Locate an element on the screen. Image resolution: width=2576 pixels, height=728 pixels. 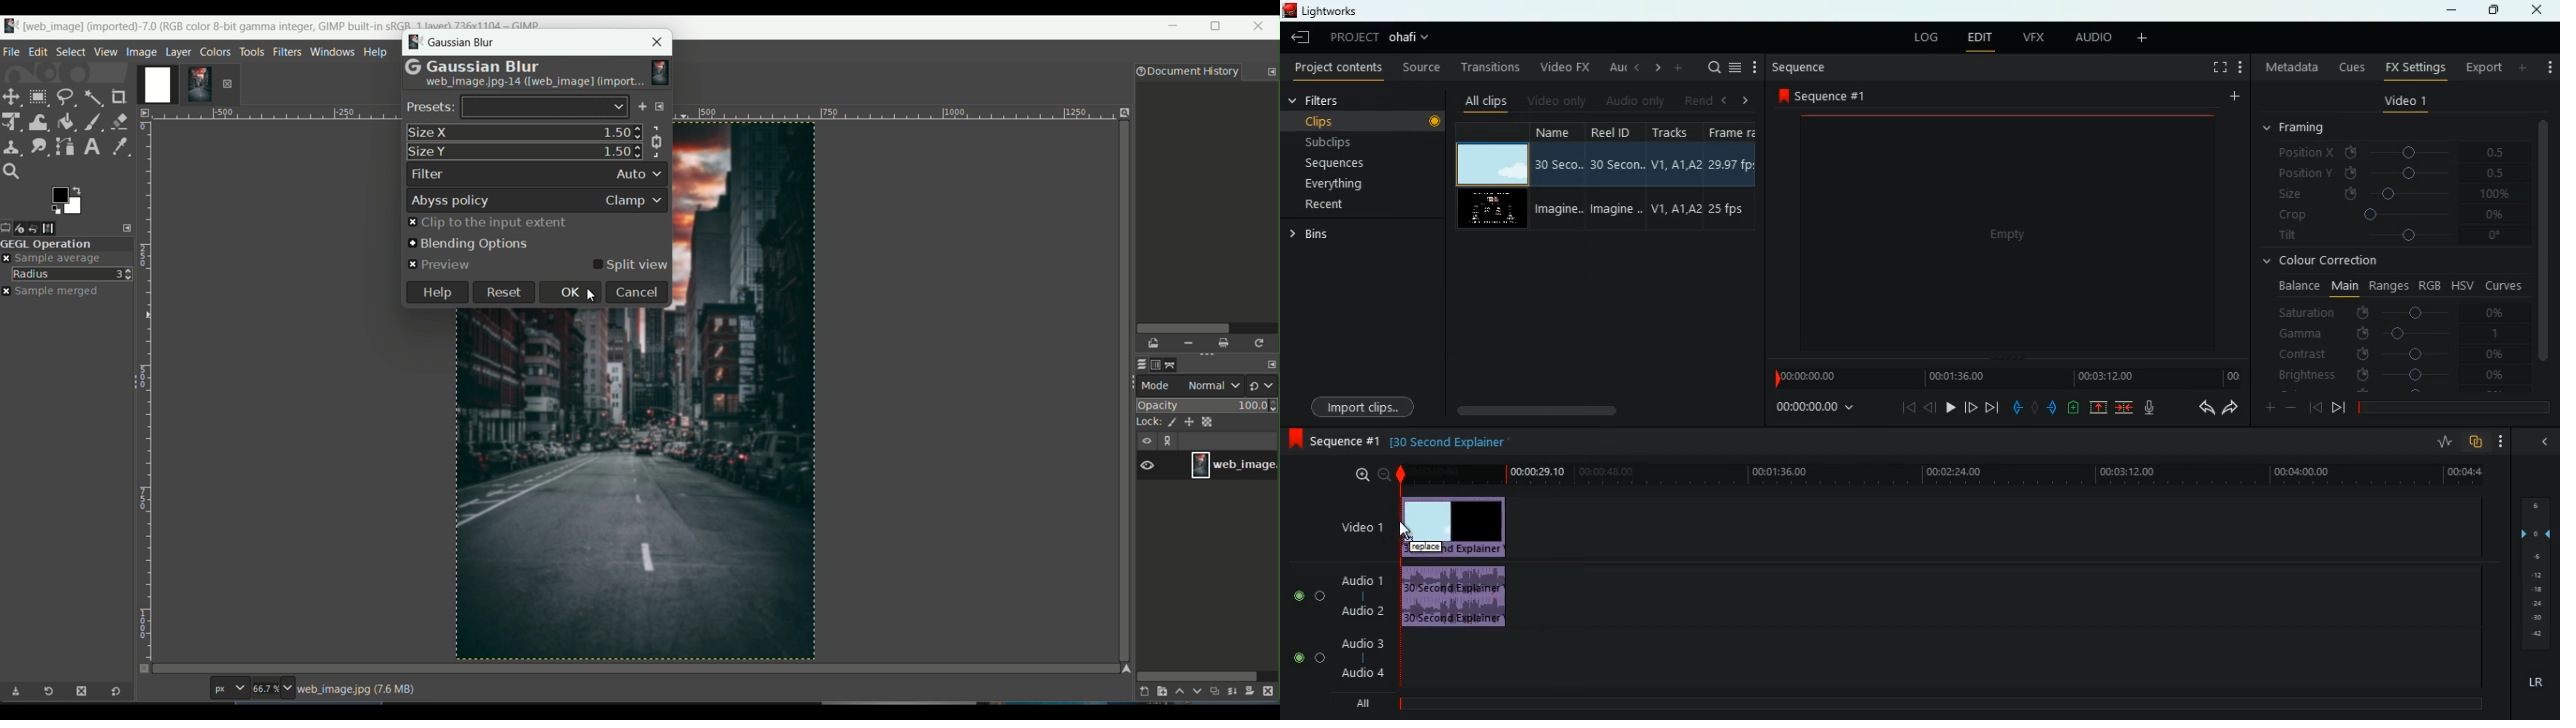
restore to default values is located at coordinates (113, 693).